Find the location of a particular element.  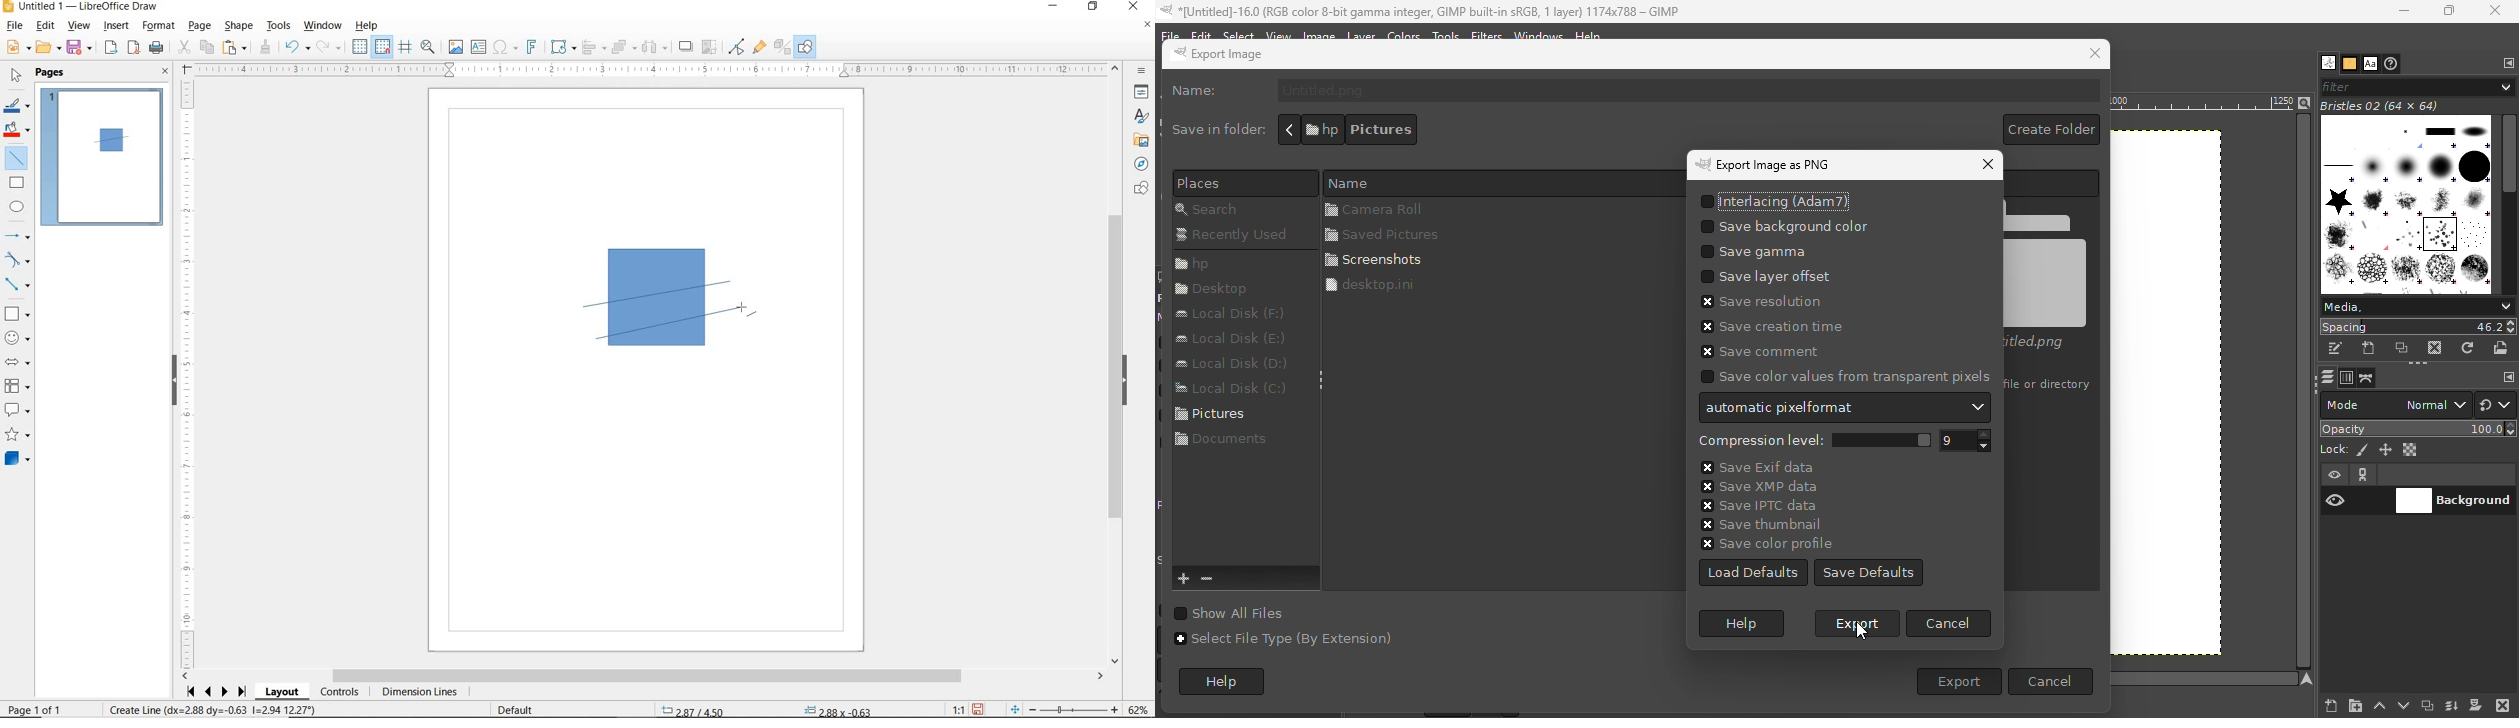

Mode  Normal is located at coordinates (2395, 403).